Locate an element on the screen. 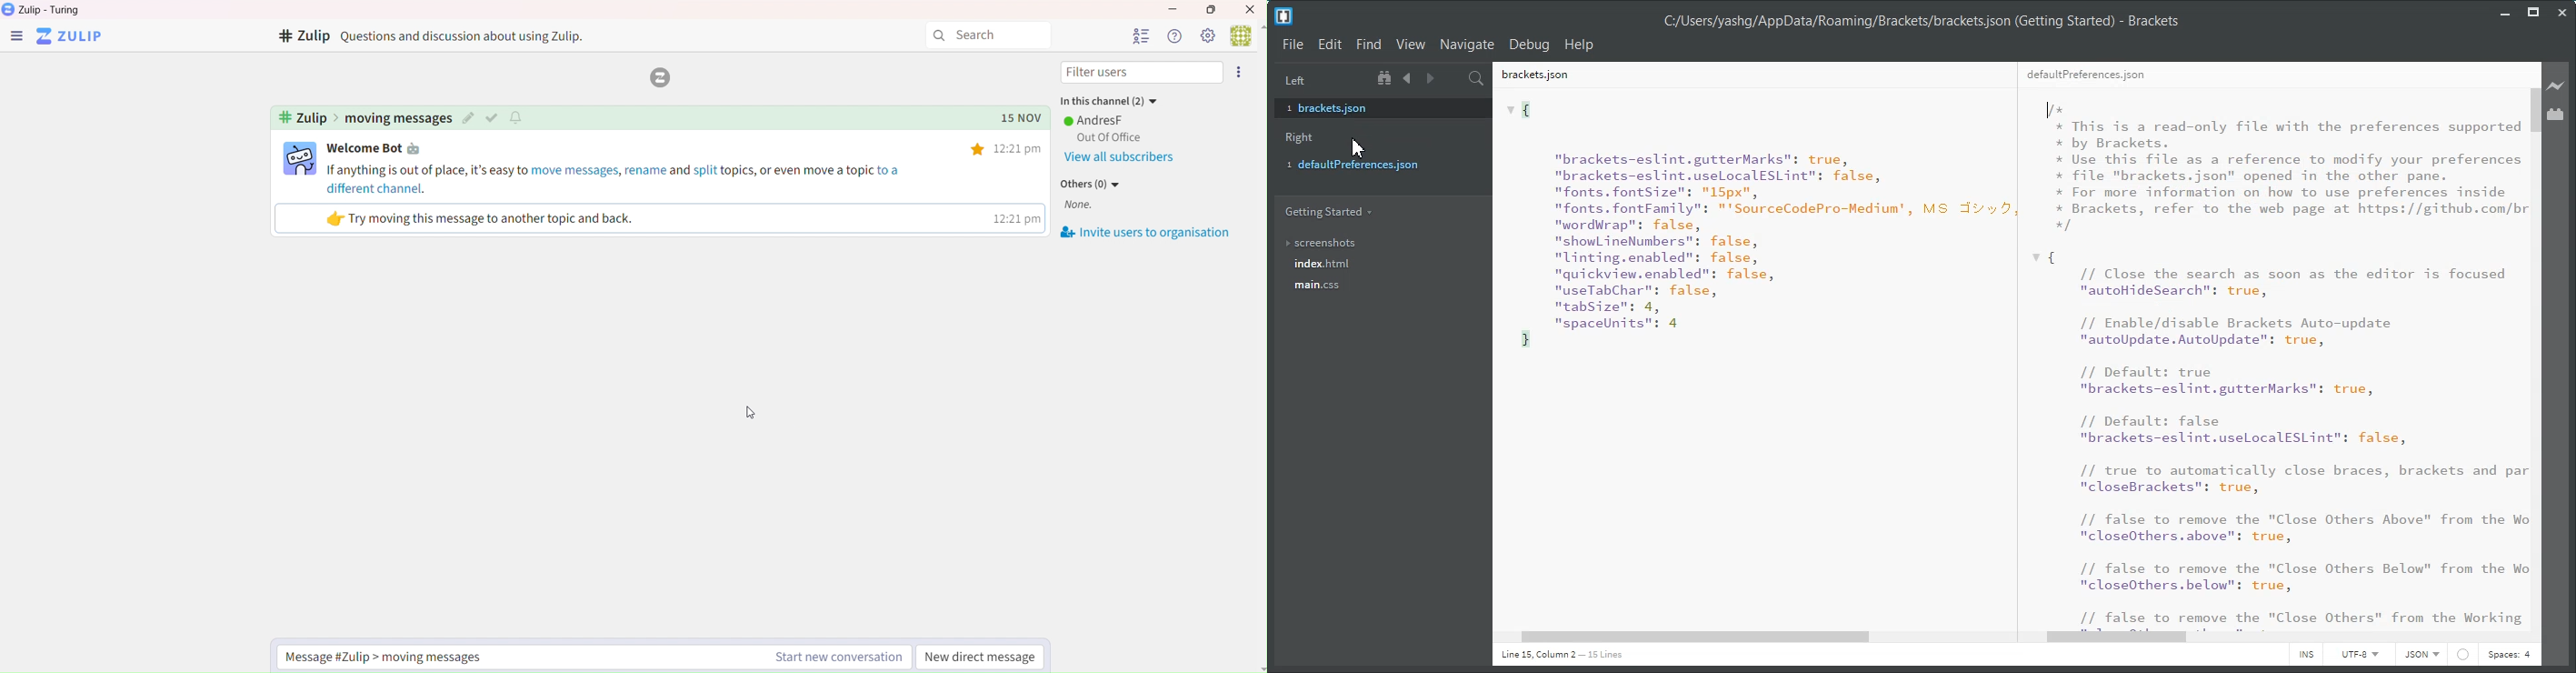  Close is located at coordinates (2561, 13).